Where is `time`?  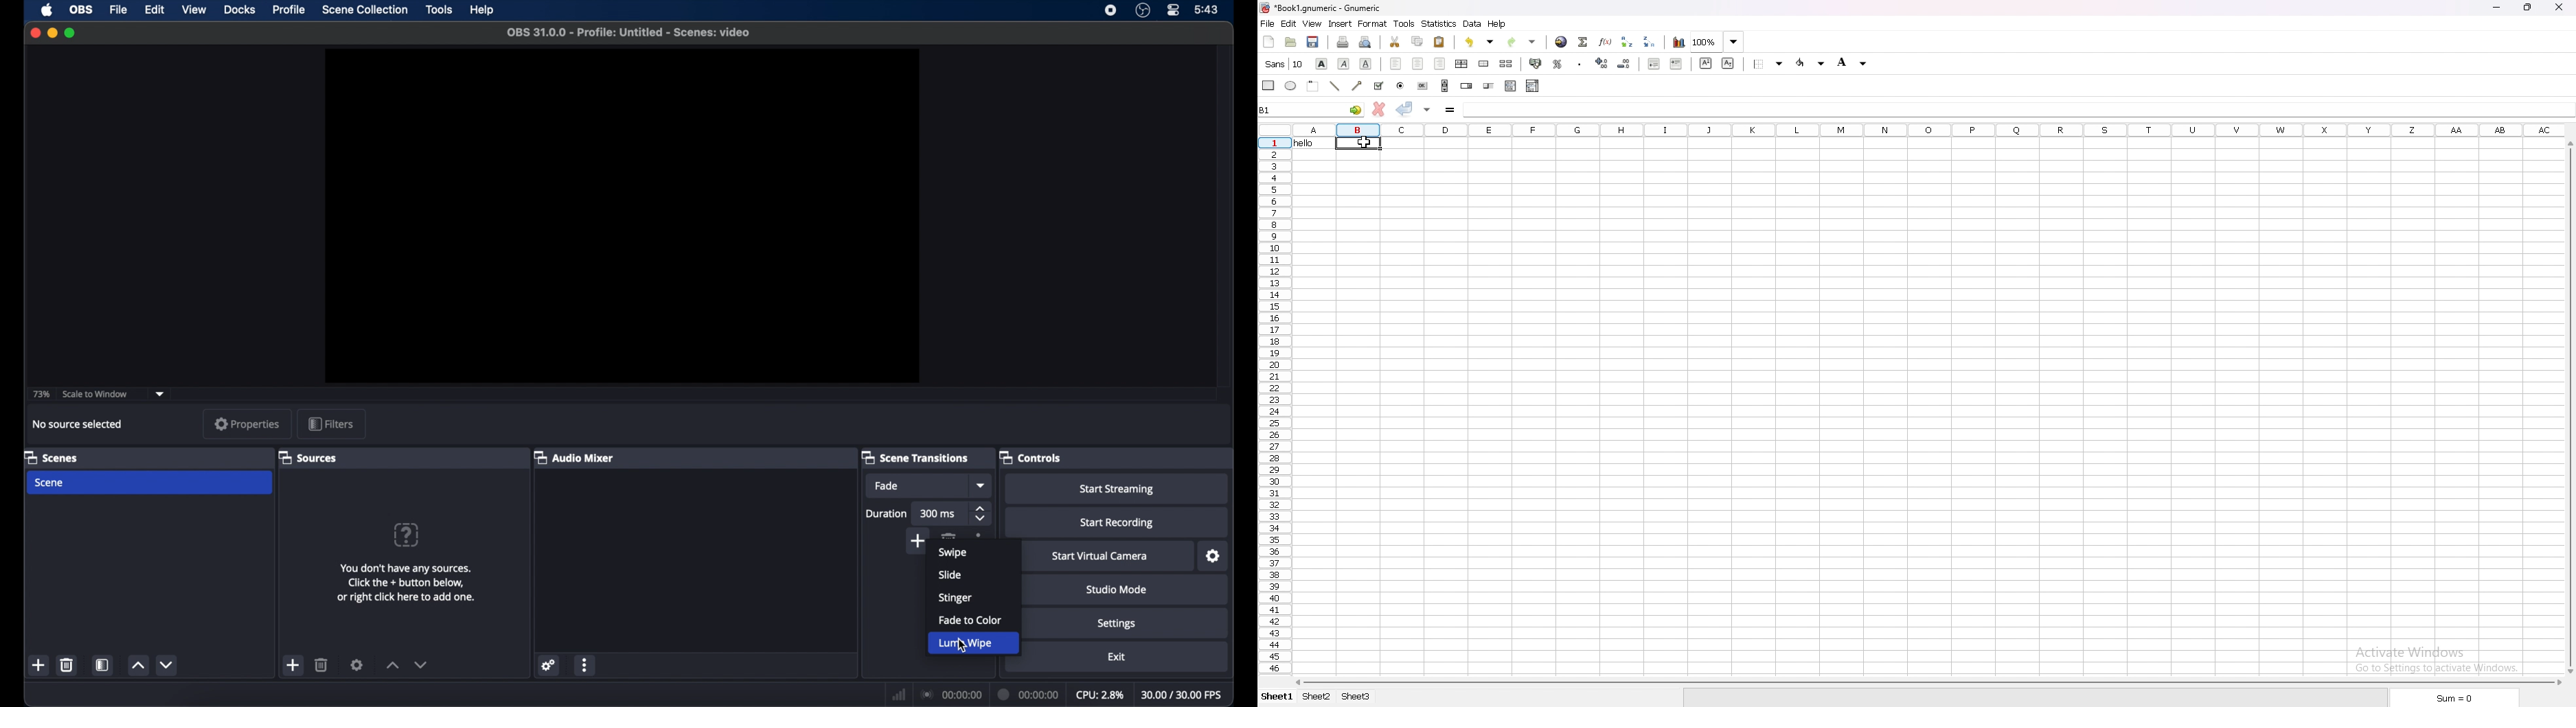
time is located at coordinates (1207, 10).